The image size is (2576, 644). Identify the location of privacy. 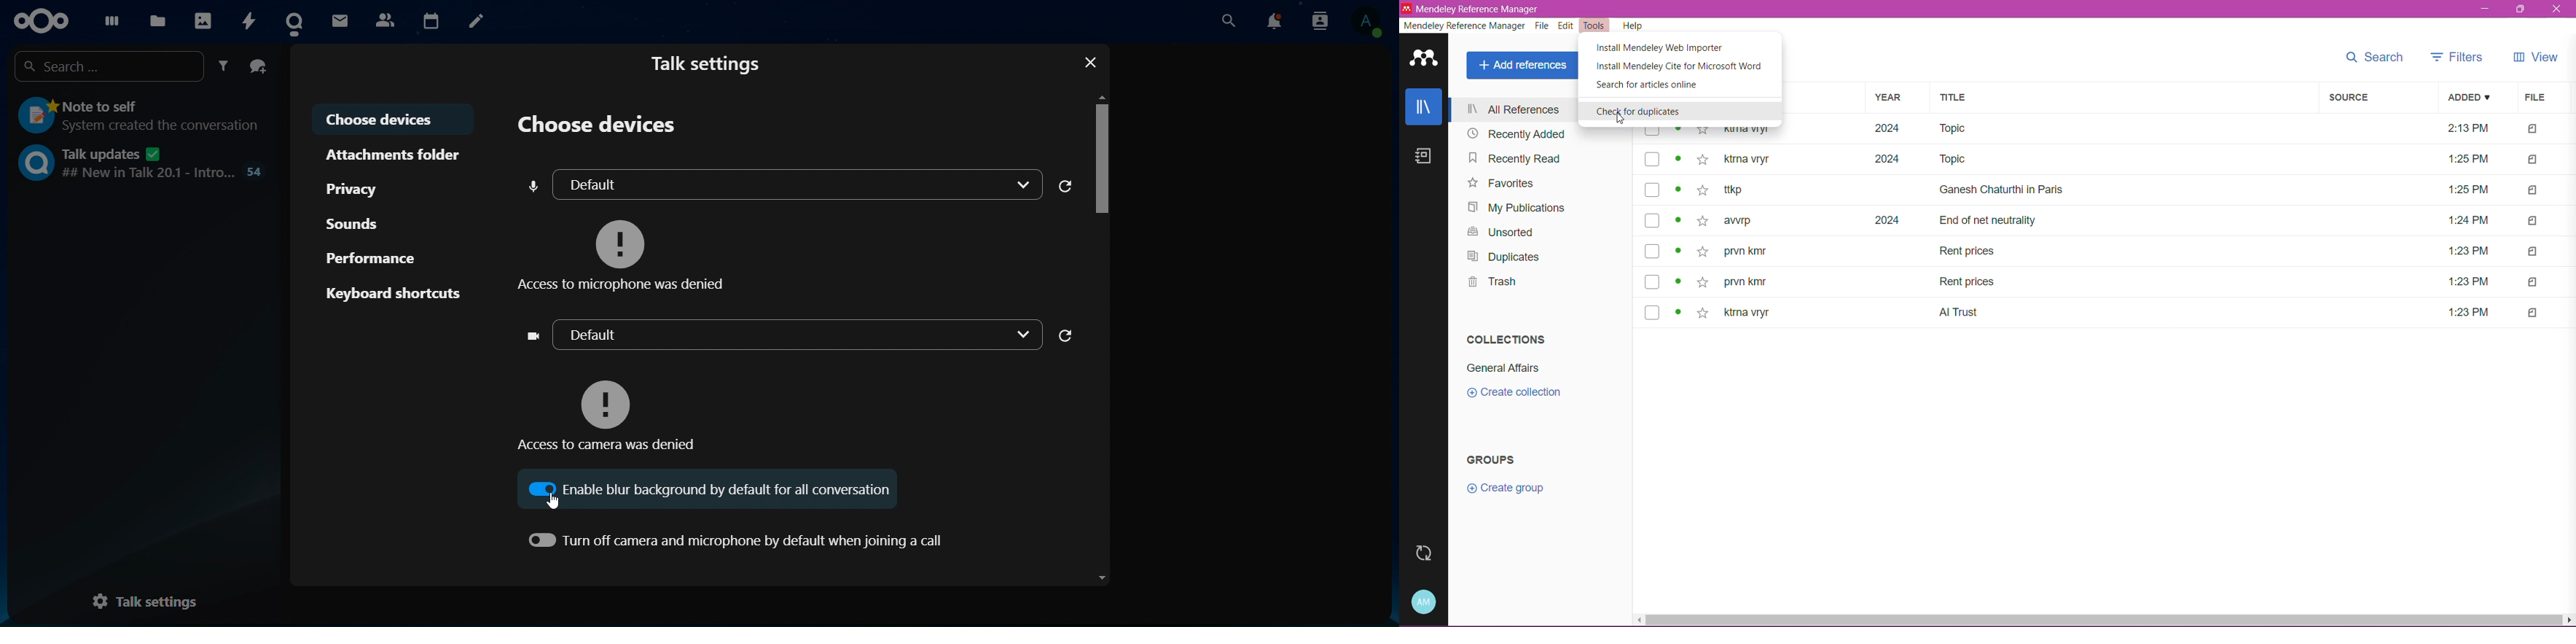
(357, 190).